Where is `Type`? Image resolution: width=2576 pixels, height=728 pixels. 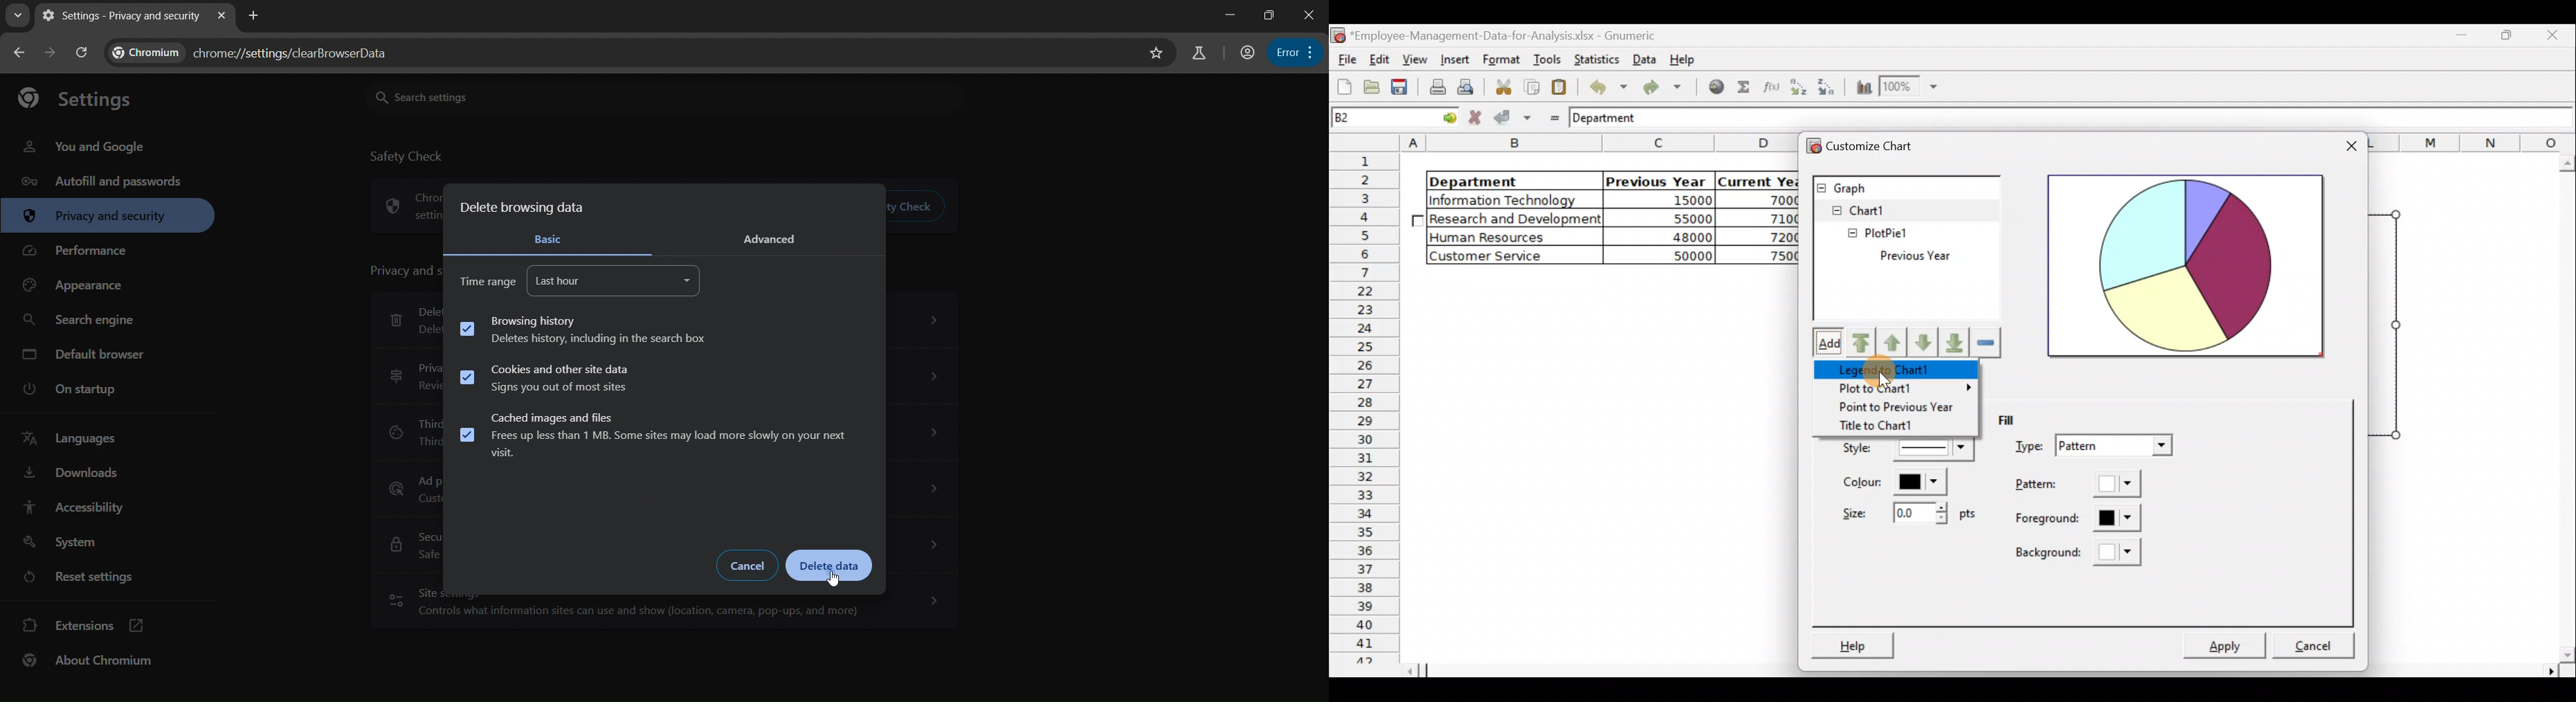 Type is located at coordinates (2092, 446).